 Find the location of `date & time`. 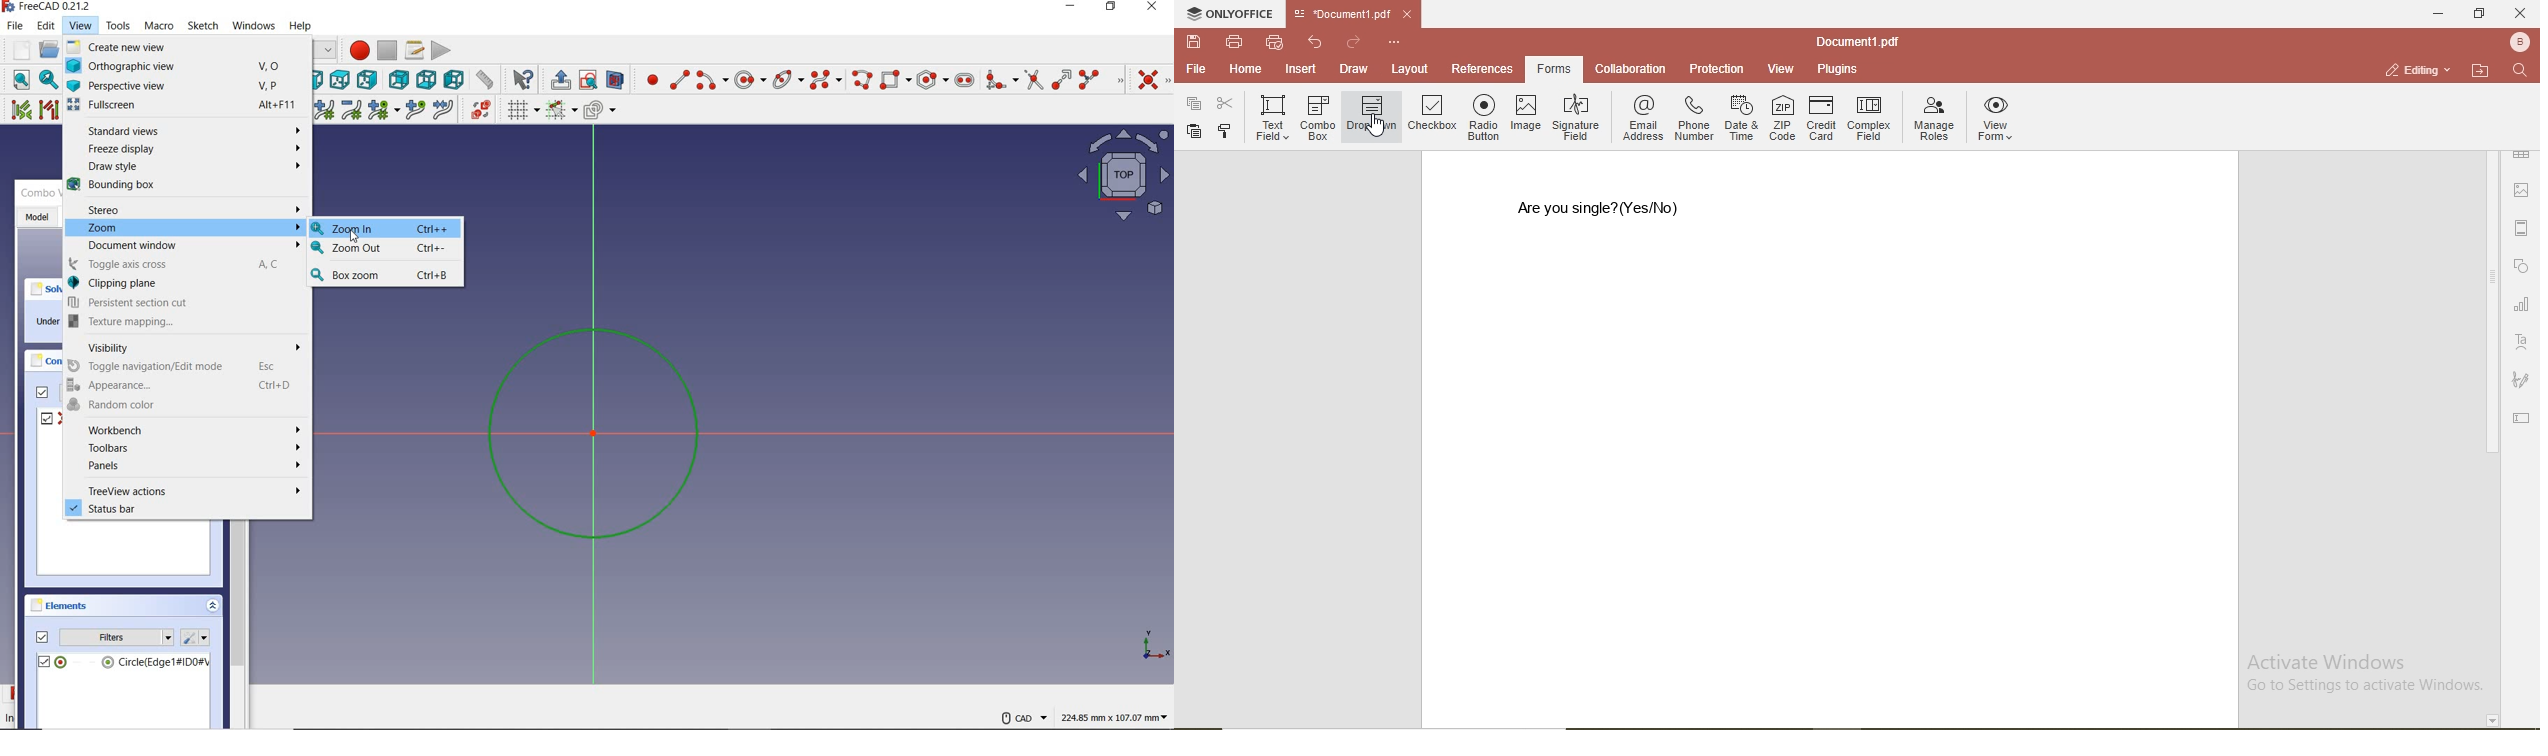

date & time is located at coordinates (1741, 118).